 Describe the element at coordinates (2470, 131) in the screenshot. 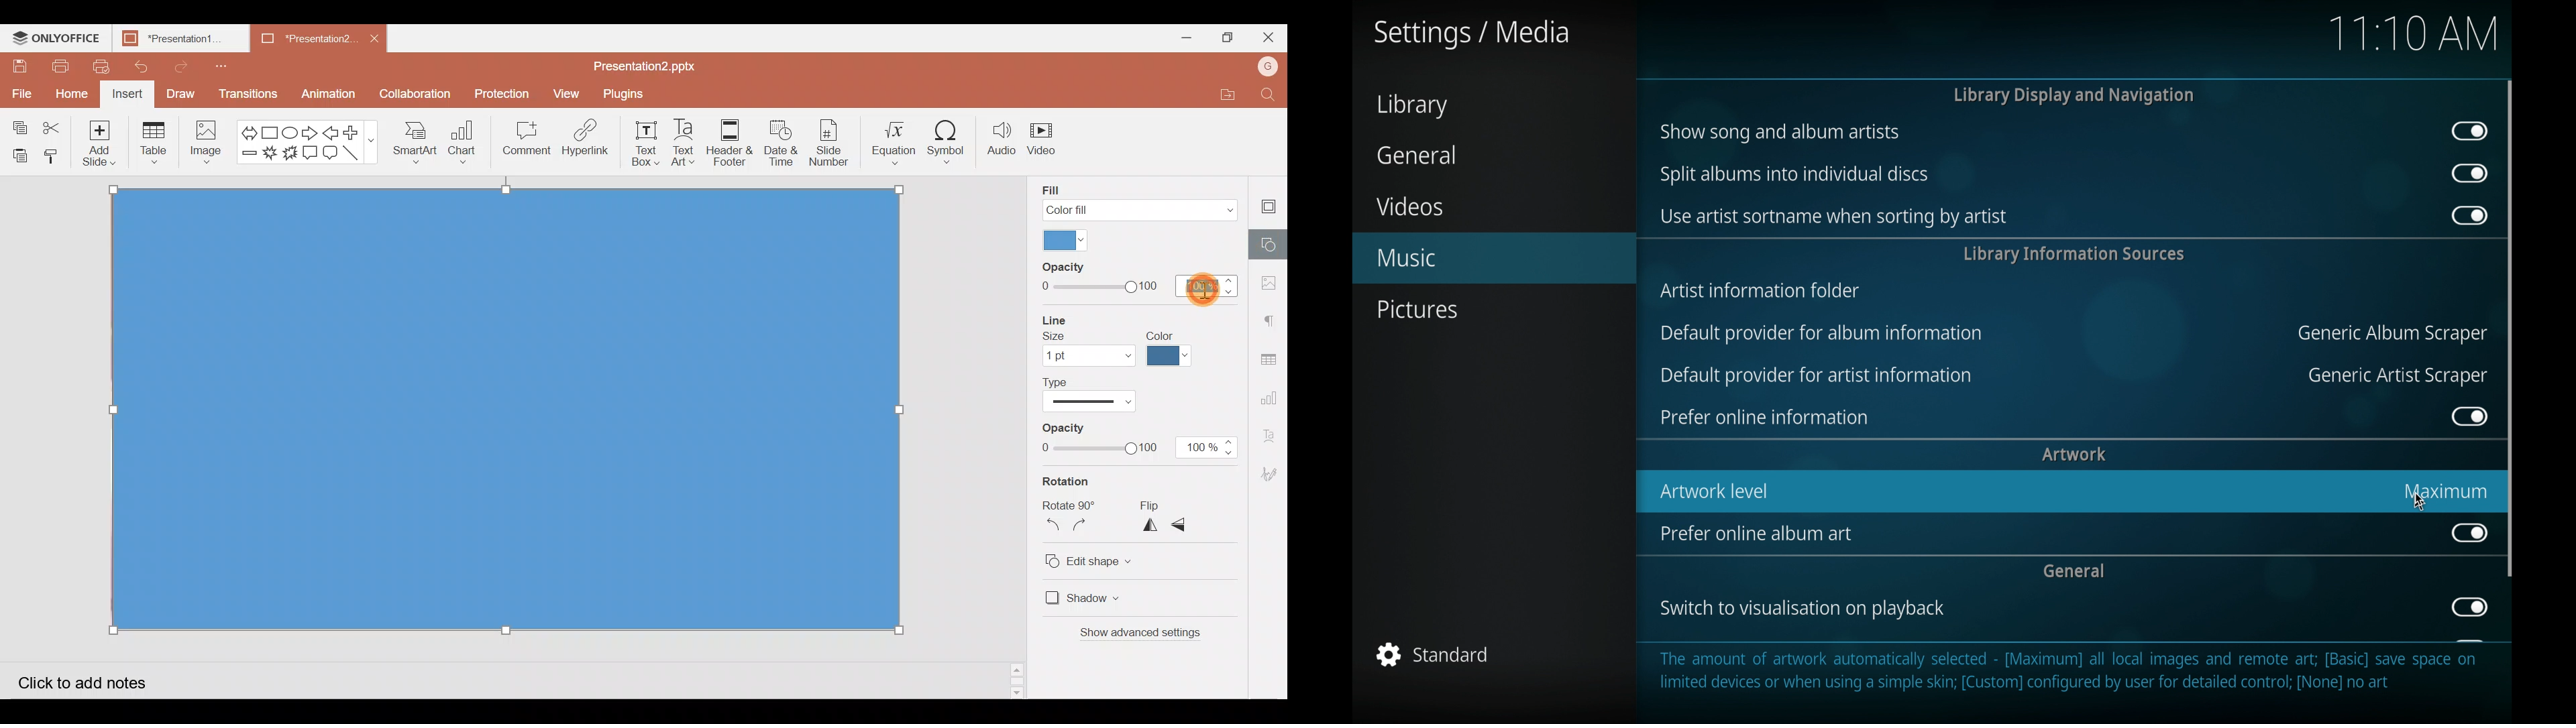

I see `toggle button` at that location.